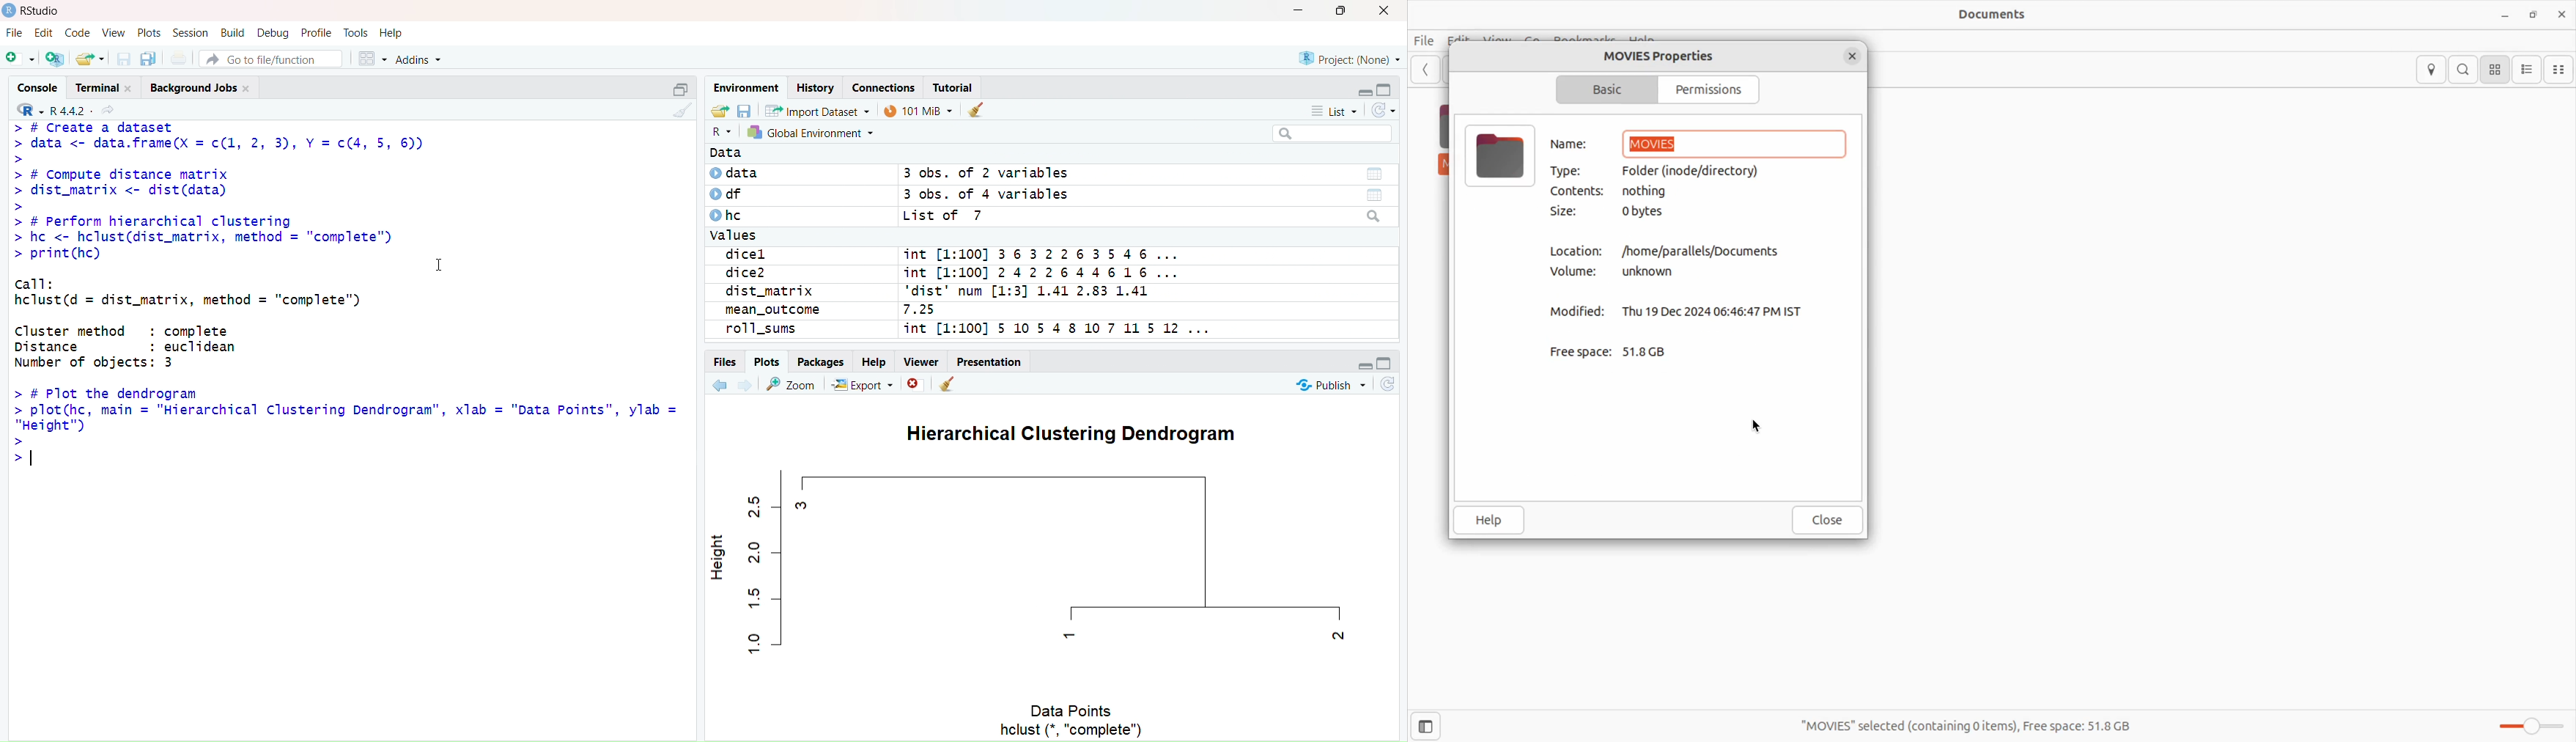 The height and width of the screenshot is (756, 2576). I want to click on Save all open documents (Ctrl + Alt + S), so click(182, 56).